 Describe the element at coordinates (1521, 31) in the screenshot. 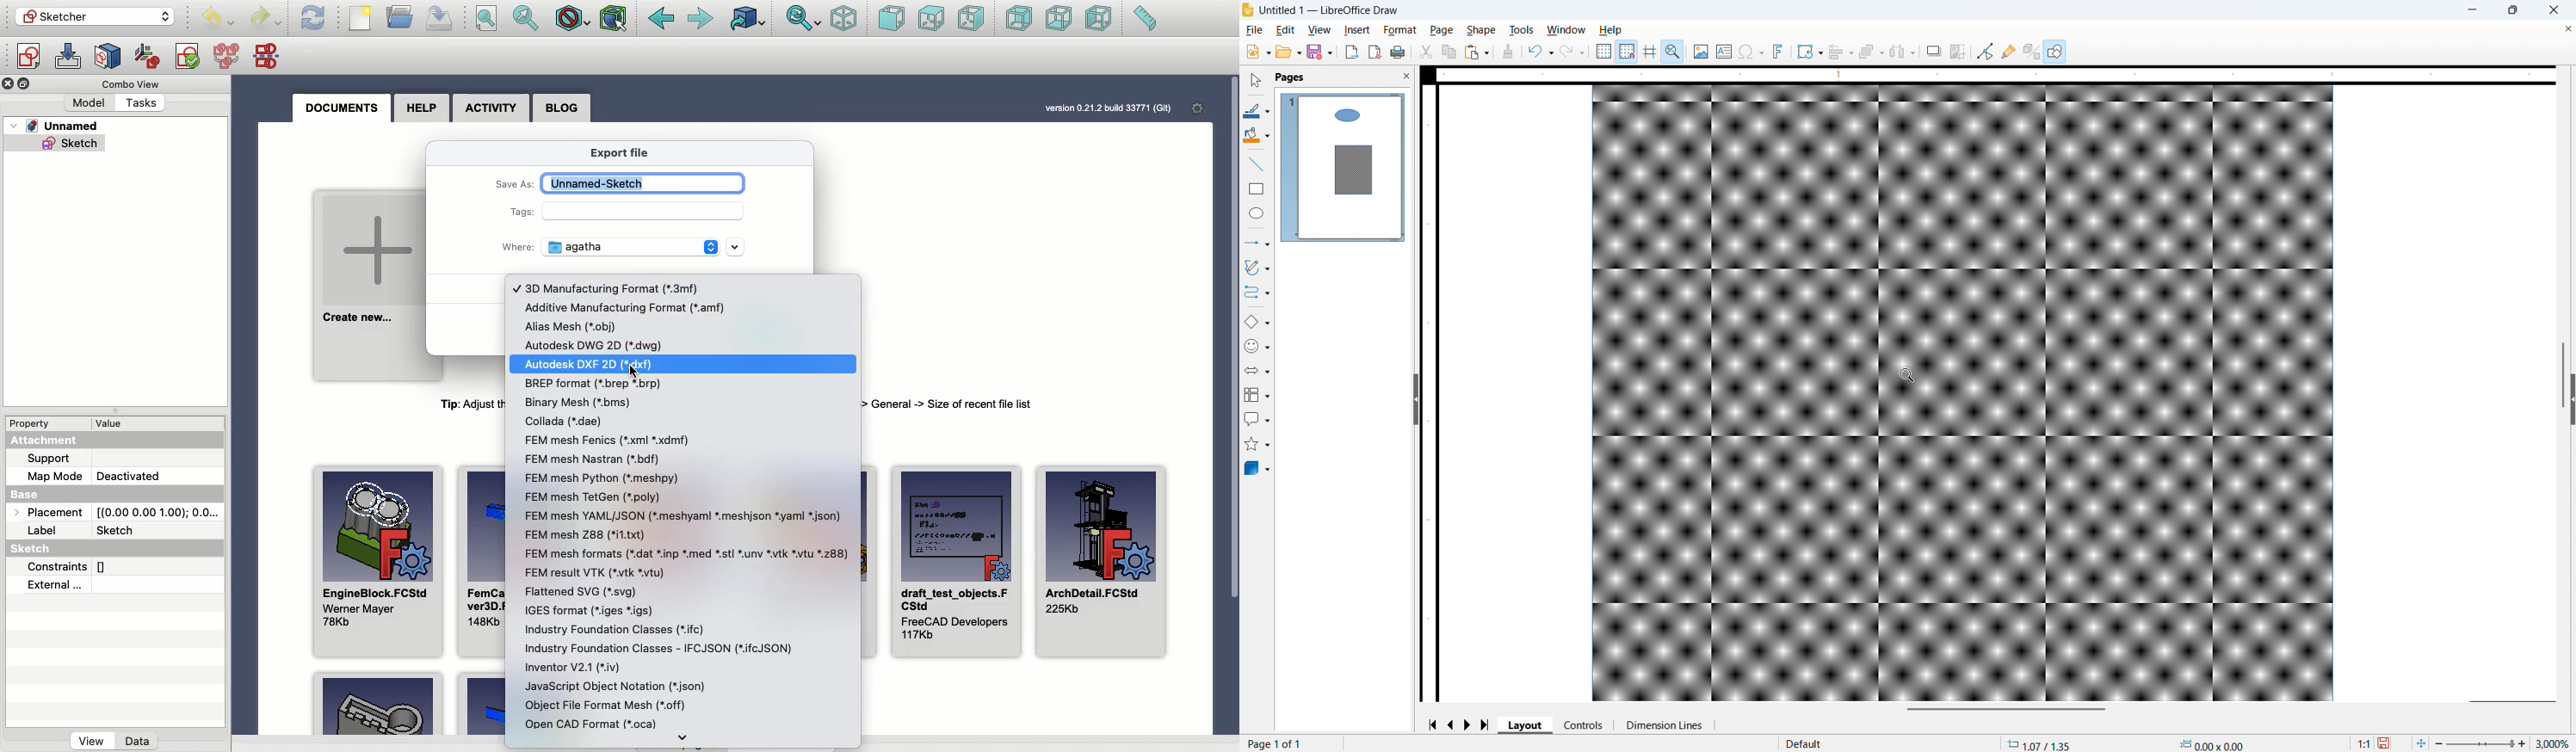

I see `Tools ` at that location.